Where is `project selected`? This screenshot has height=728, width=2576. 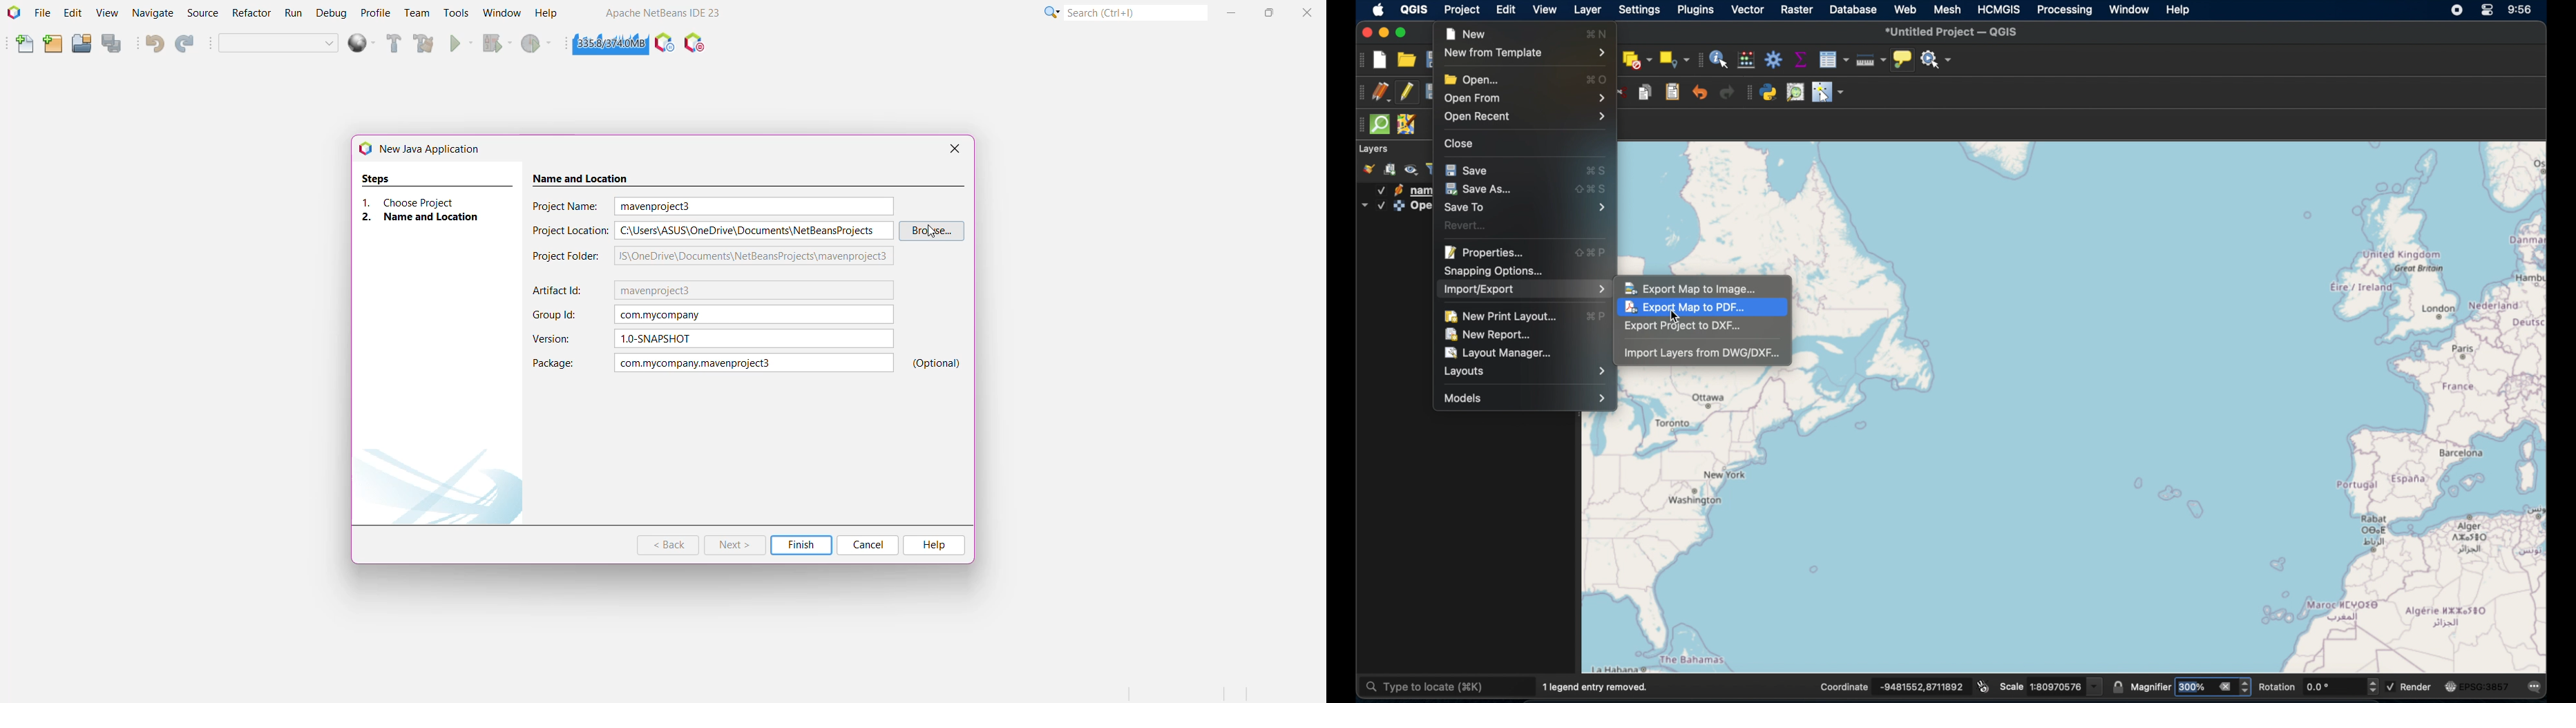 project selected is located at coordinates (1461, 10).